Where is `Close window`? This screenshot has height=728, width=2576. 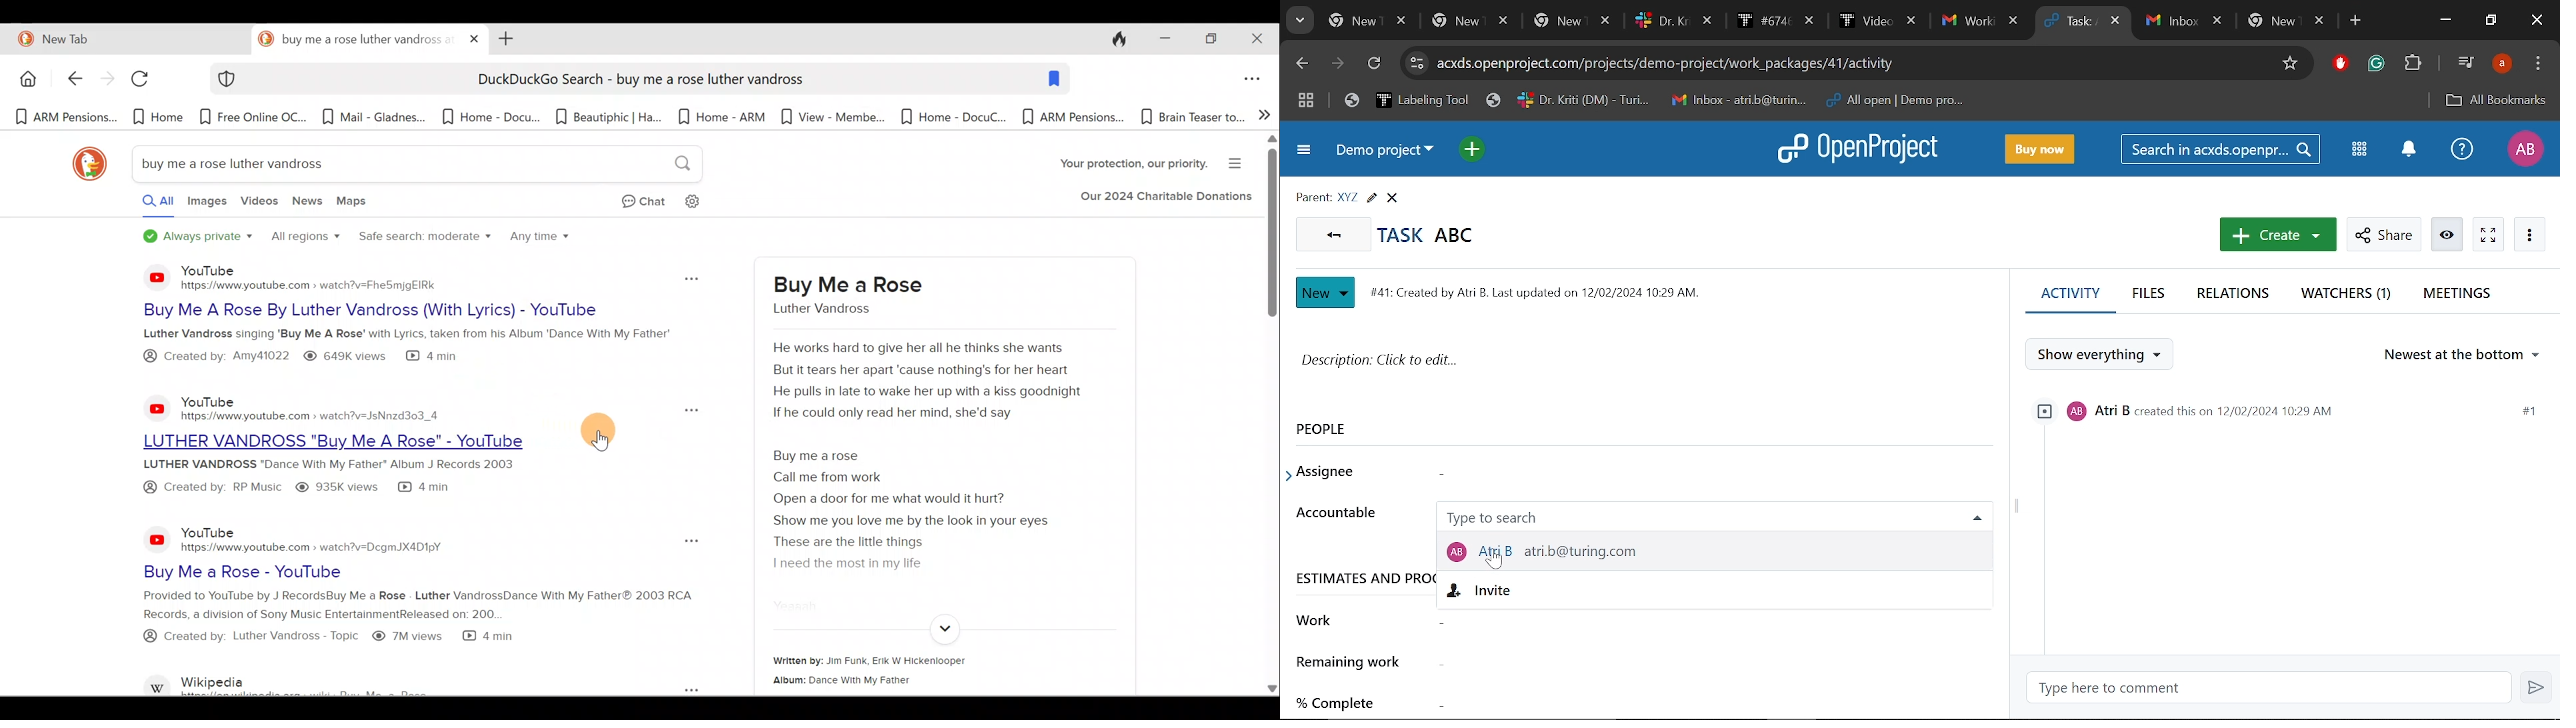
Close window is located at coordinates (1259, 39).